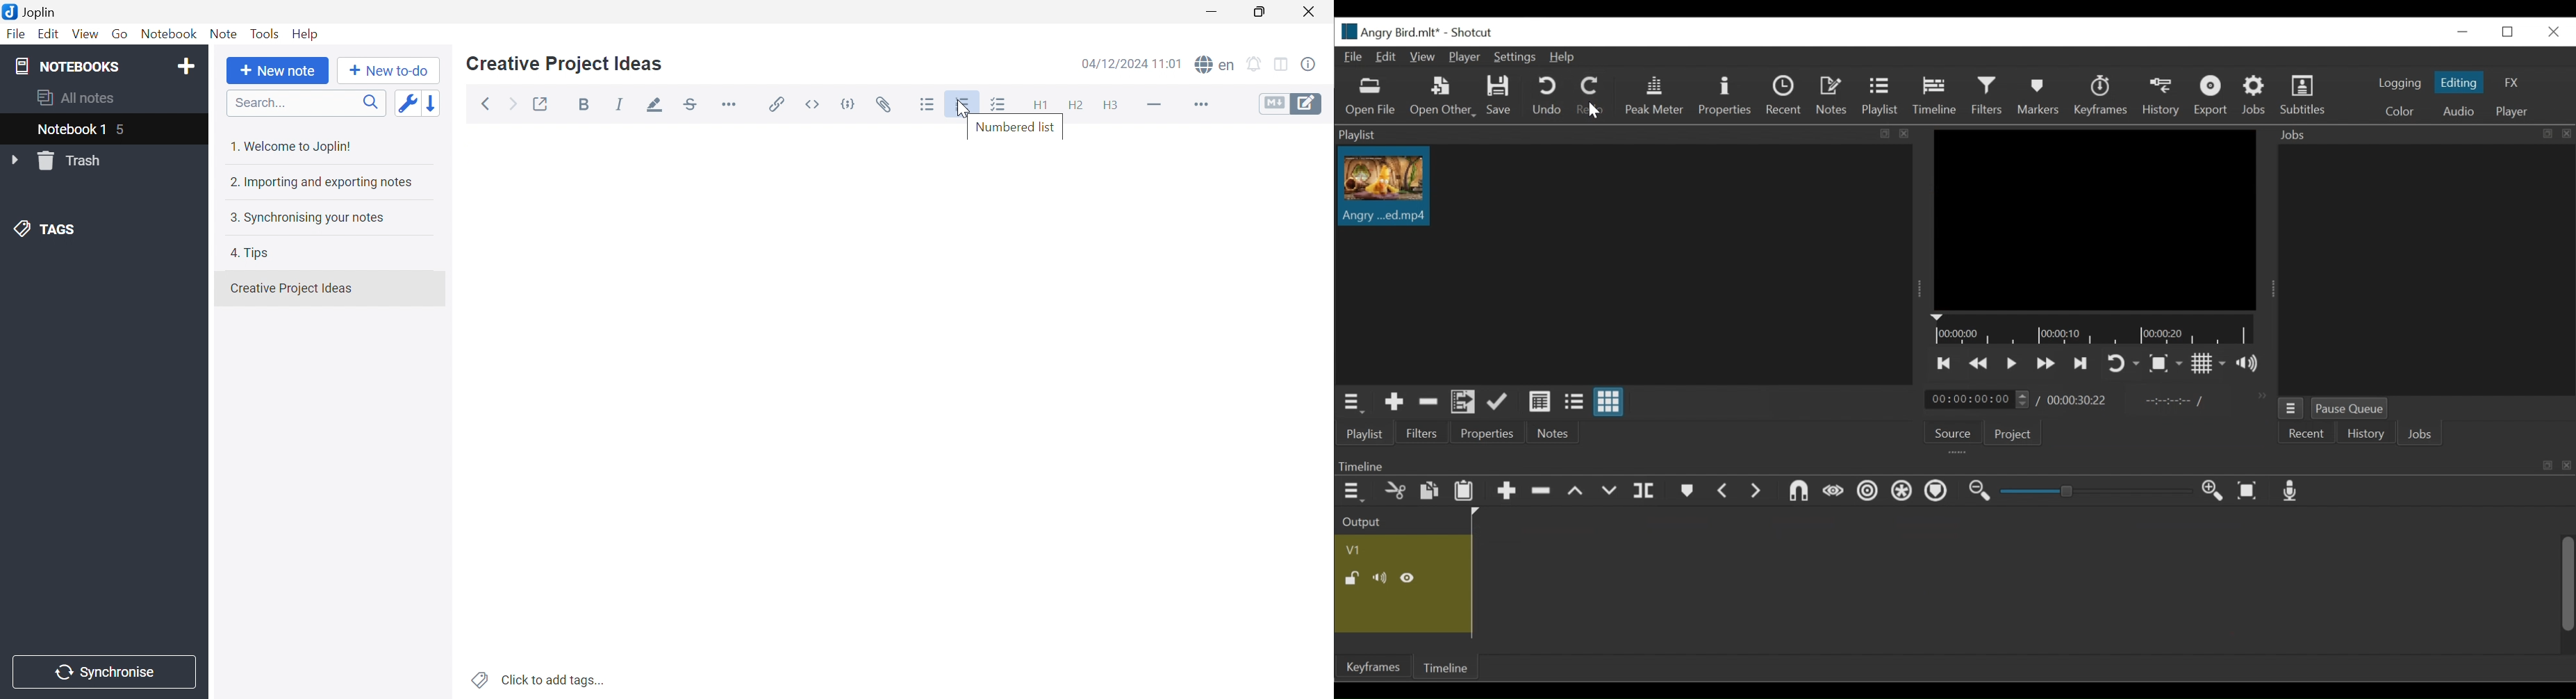 The image size is (2576, 700). Describe the element at coordinates (408, 104) in the screenshot. I see `Toggle sort order field` at that location.